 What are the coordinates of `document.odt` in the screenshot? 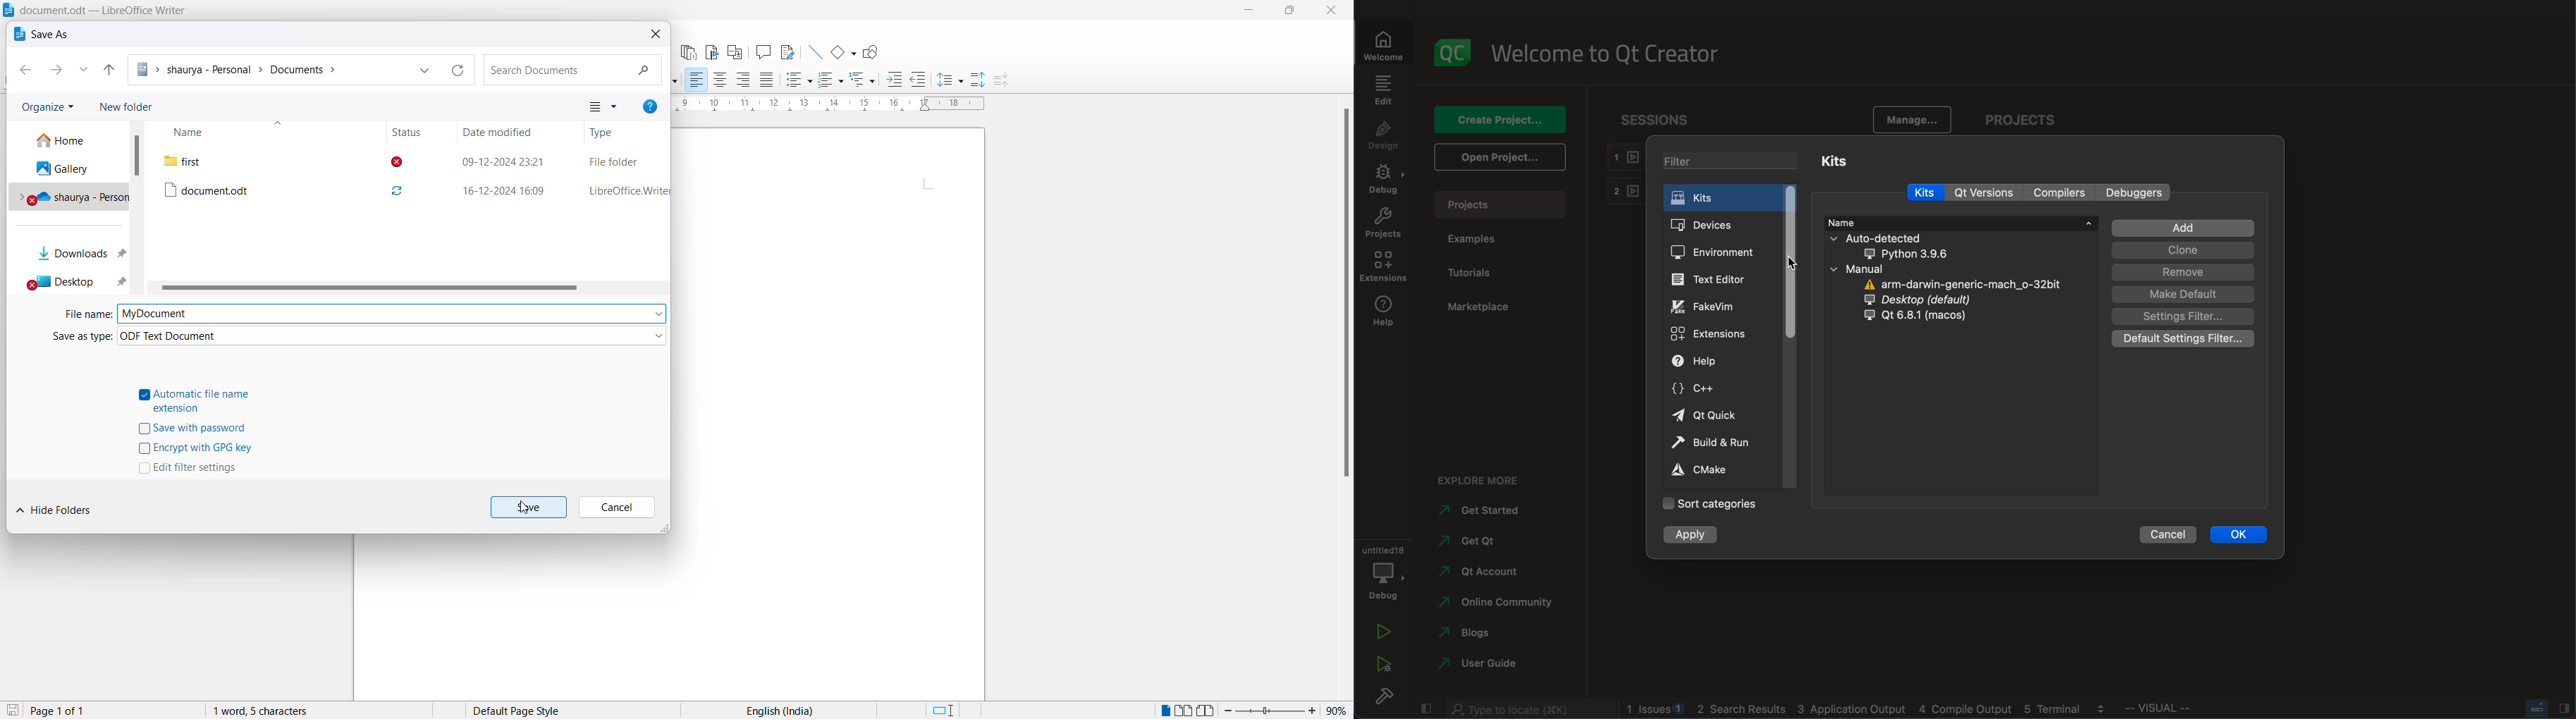 It's located at (250, 188).